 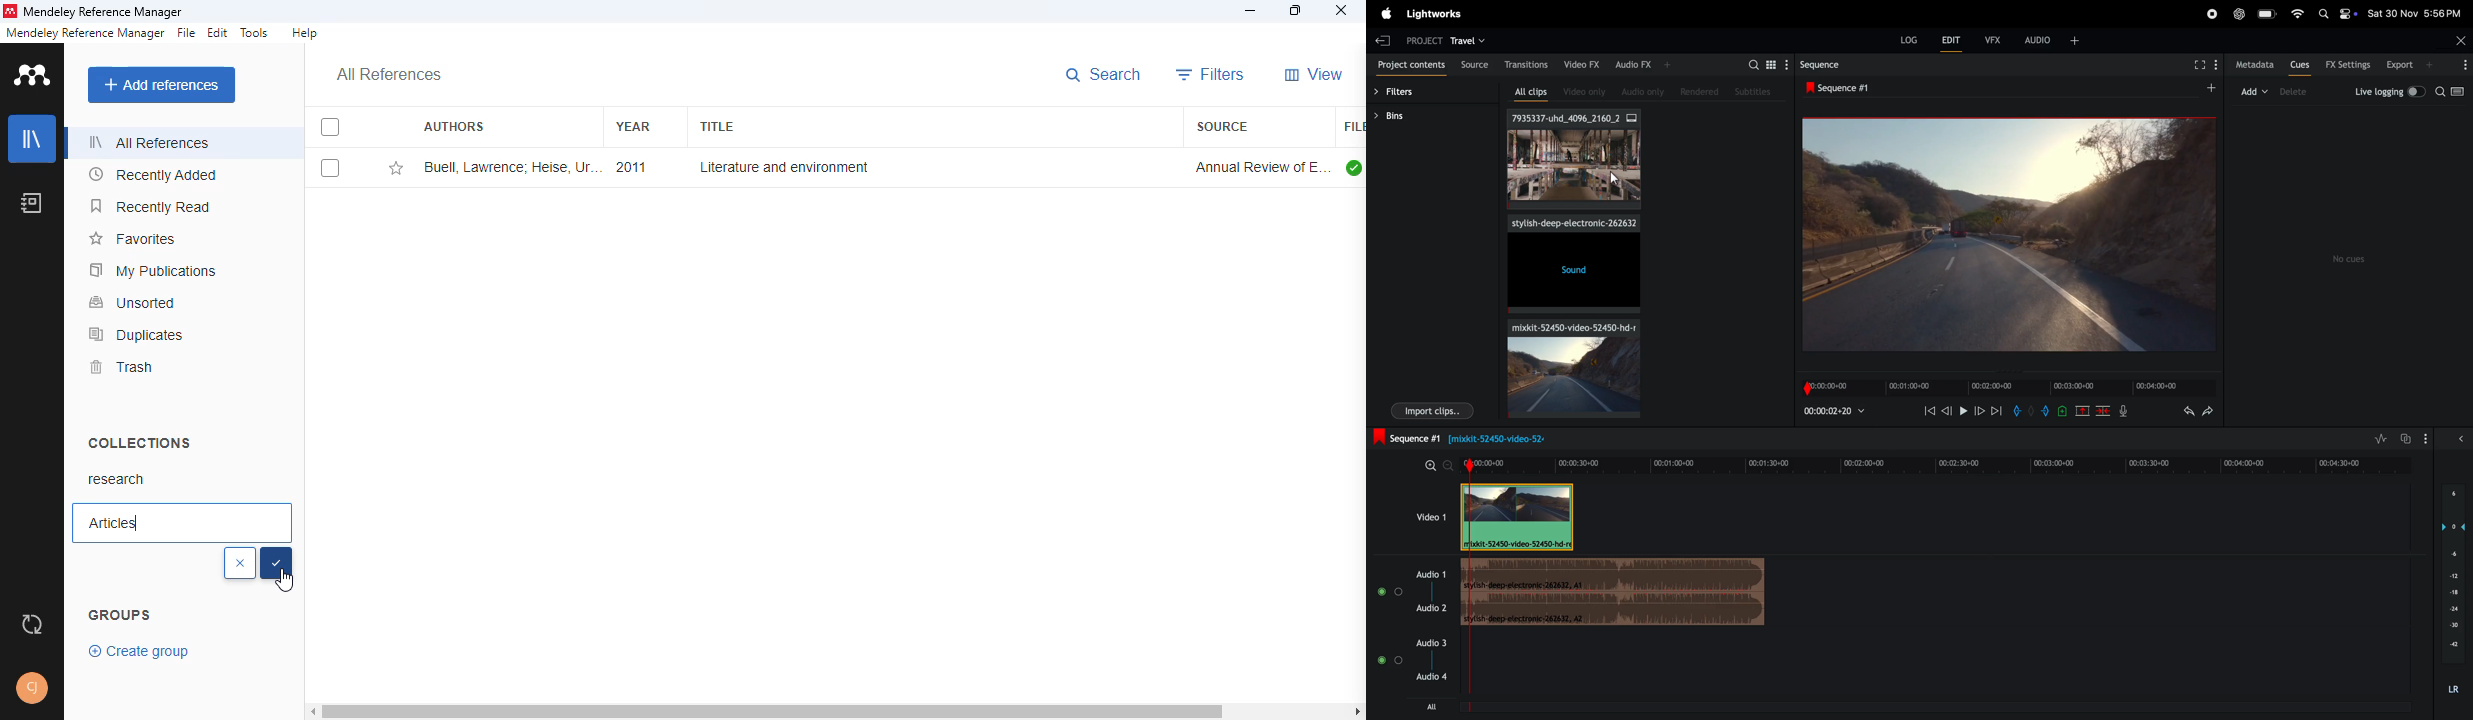 I want to click on help, so click(x=305, y=32).